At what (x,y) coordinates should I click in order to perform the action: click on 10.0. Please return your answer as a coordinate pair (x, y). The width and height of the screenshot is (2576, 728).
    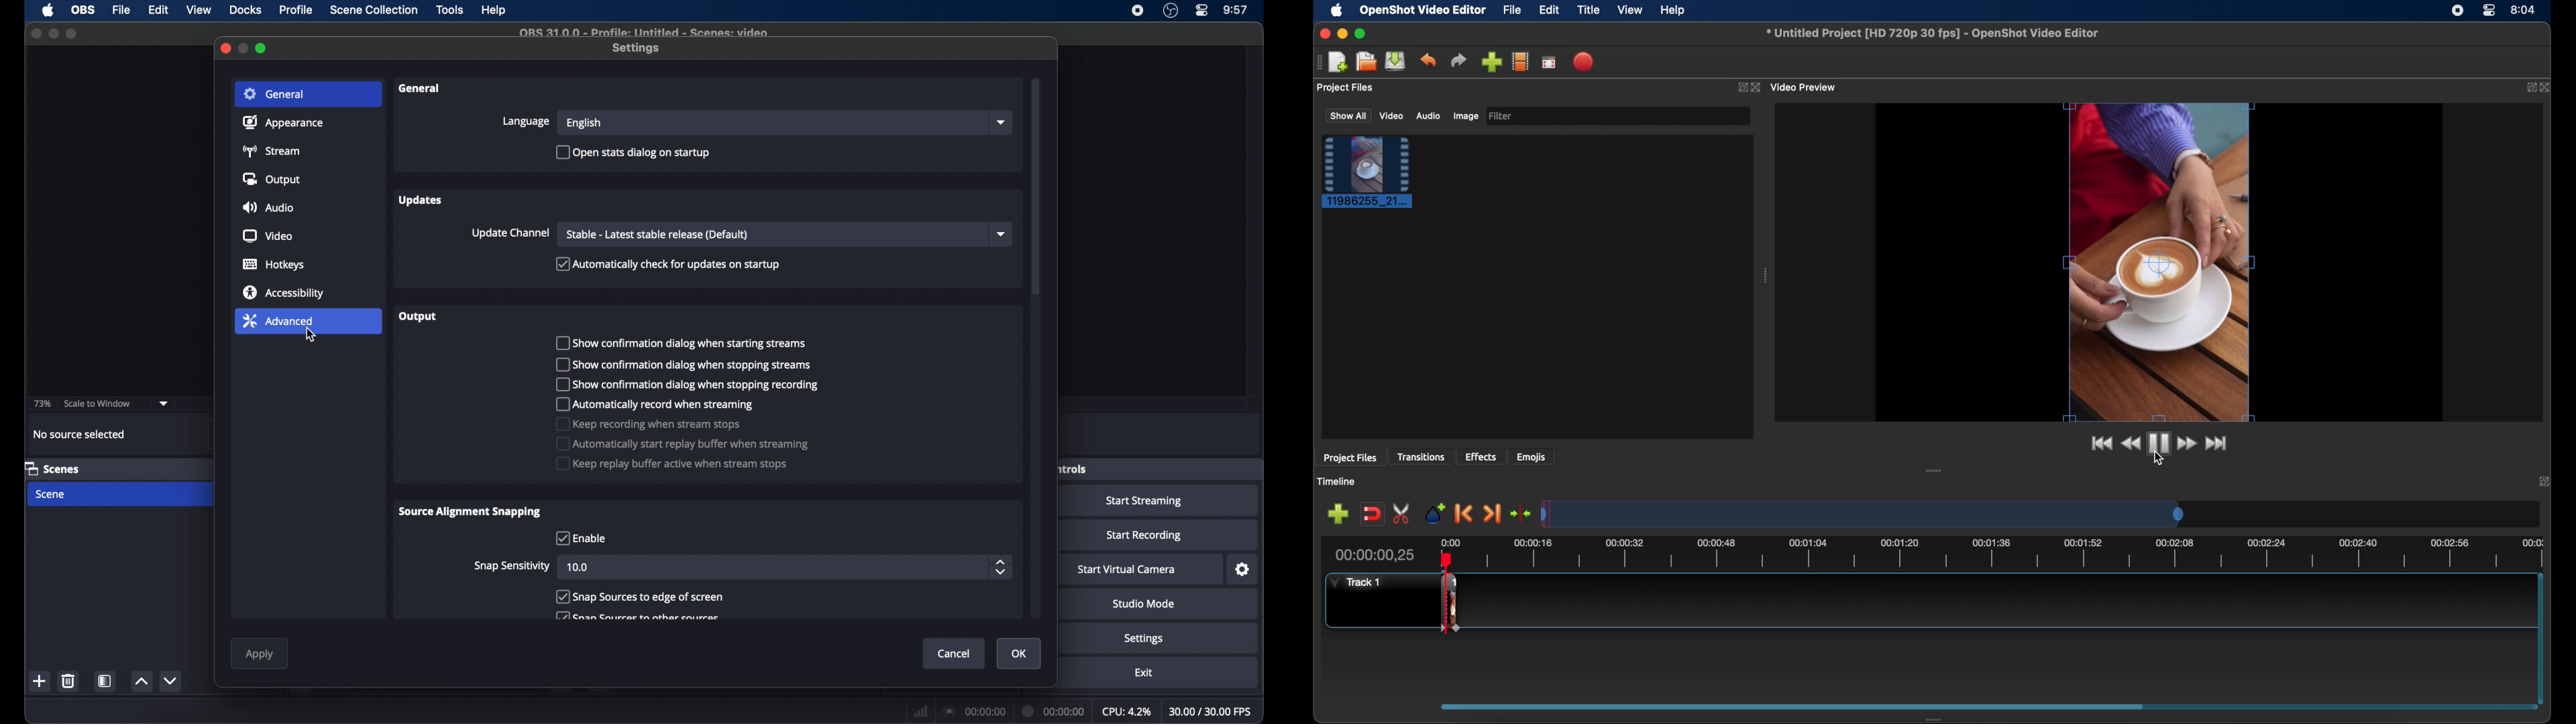
    Looking at the image, I should click on (580, 568).